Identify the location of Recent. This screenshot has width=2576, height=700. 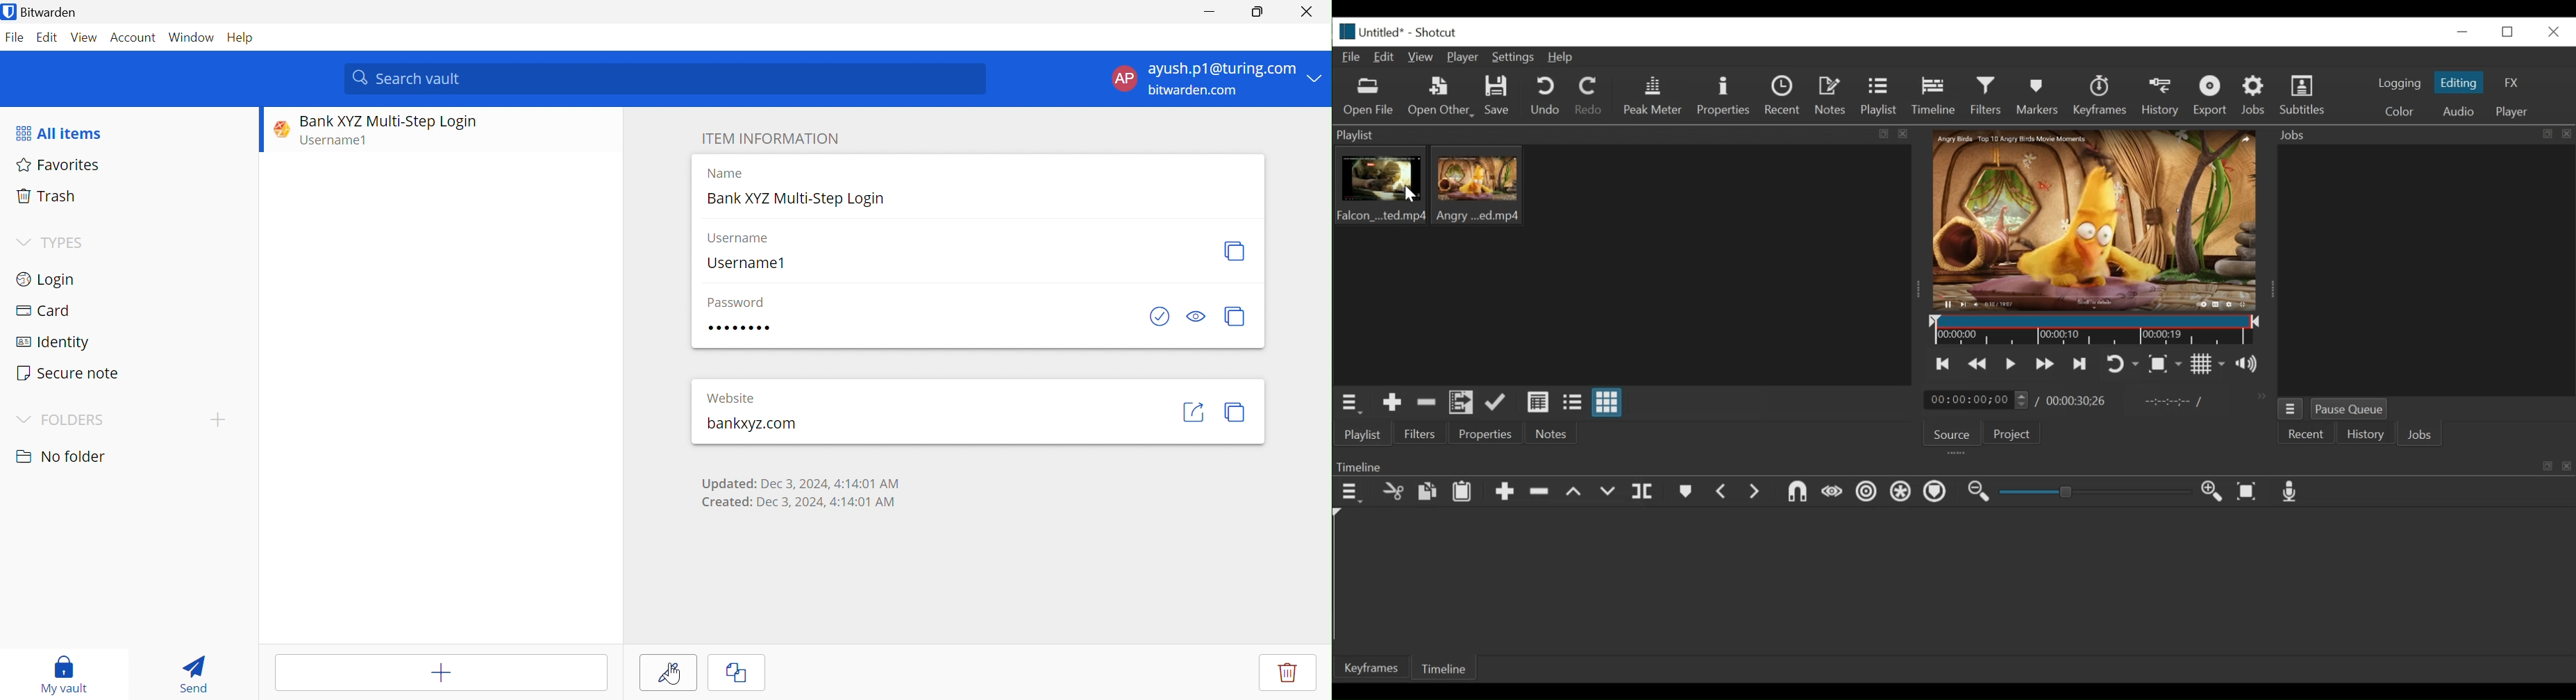
(2307, 435).